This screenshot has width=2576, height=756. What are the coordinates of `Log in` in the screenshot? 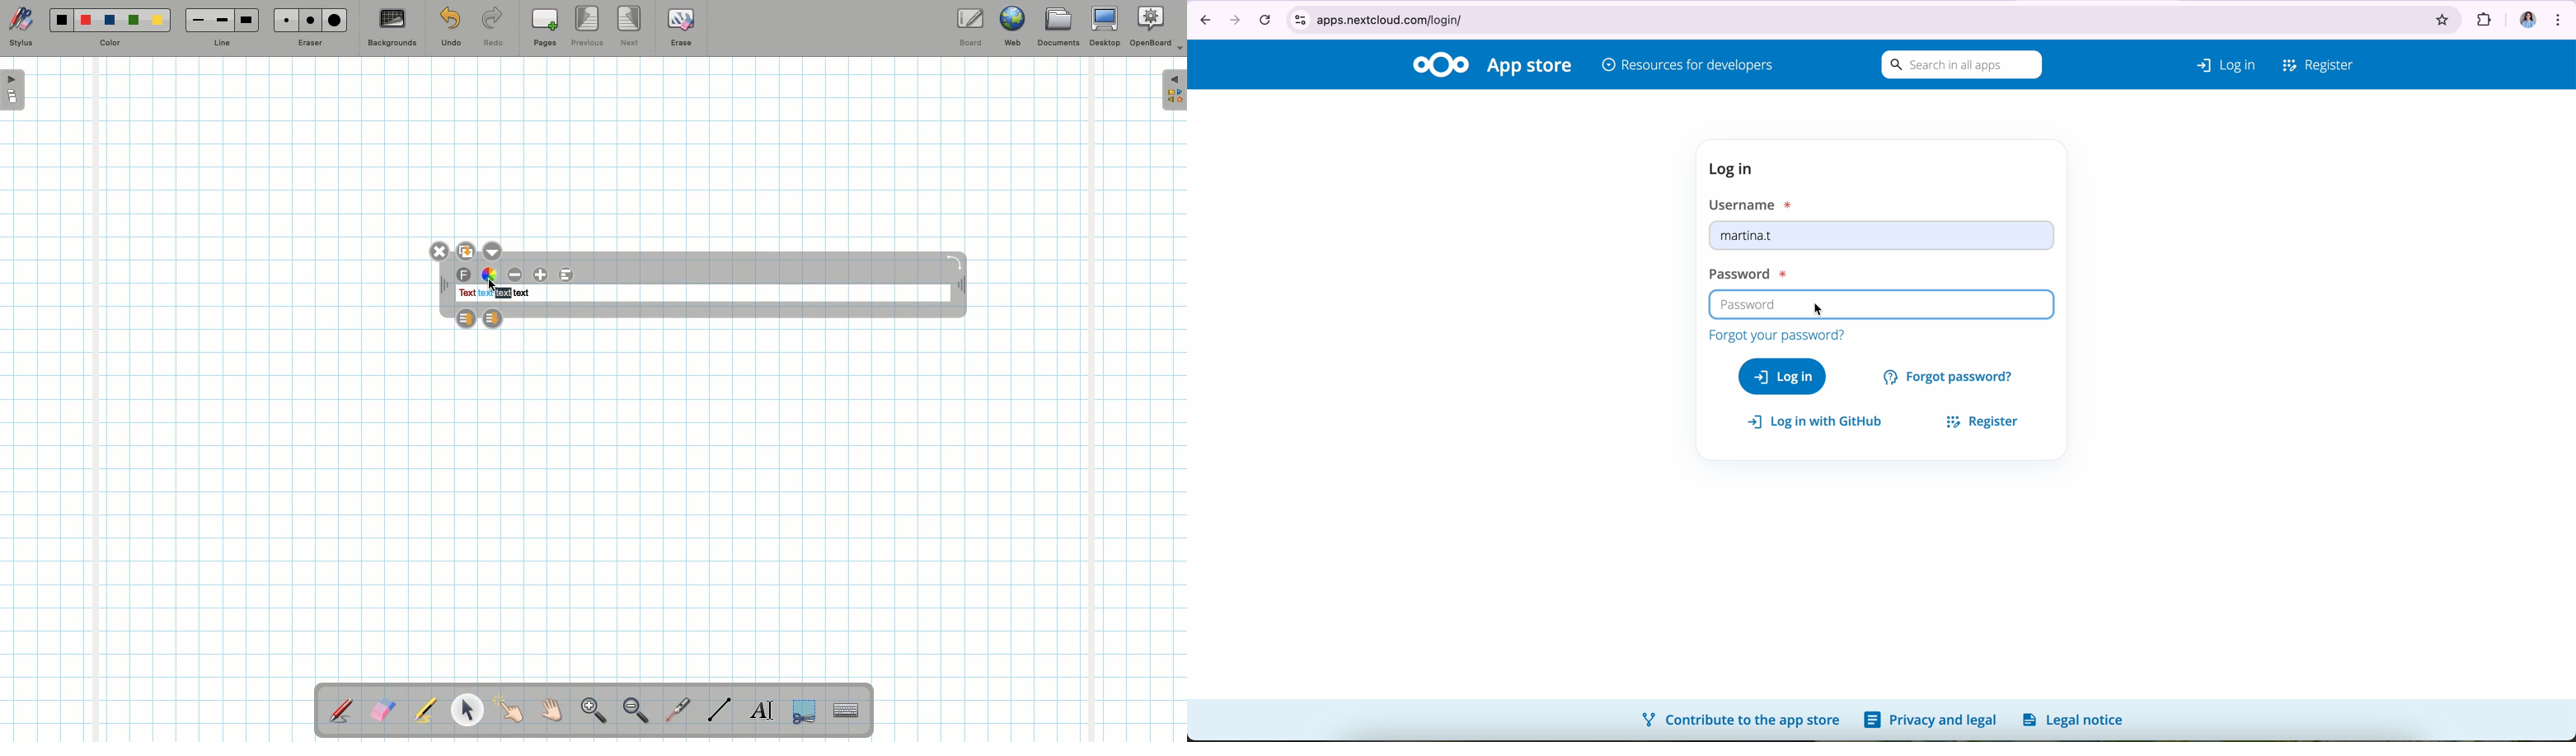 It's located at (2212, 62).